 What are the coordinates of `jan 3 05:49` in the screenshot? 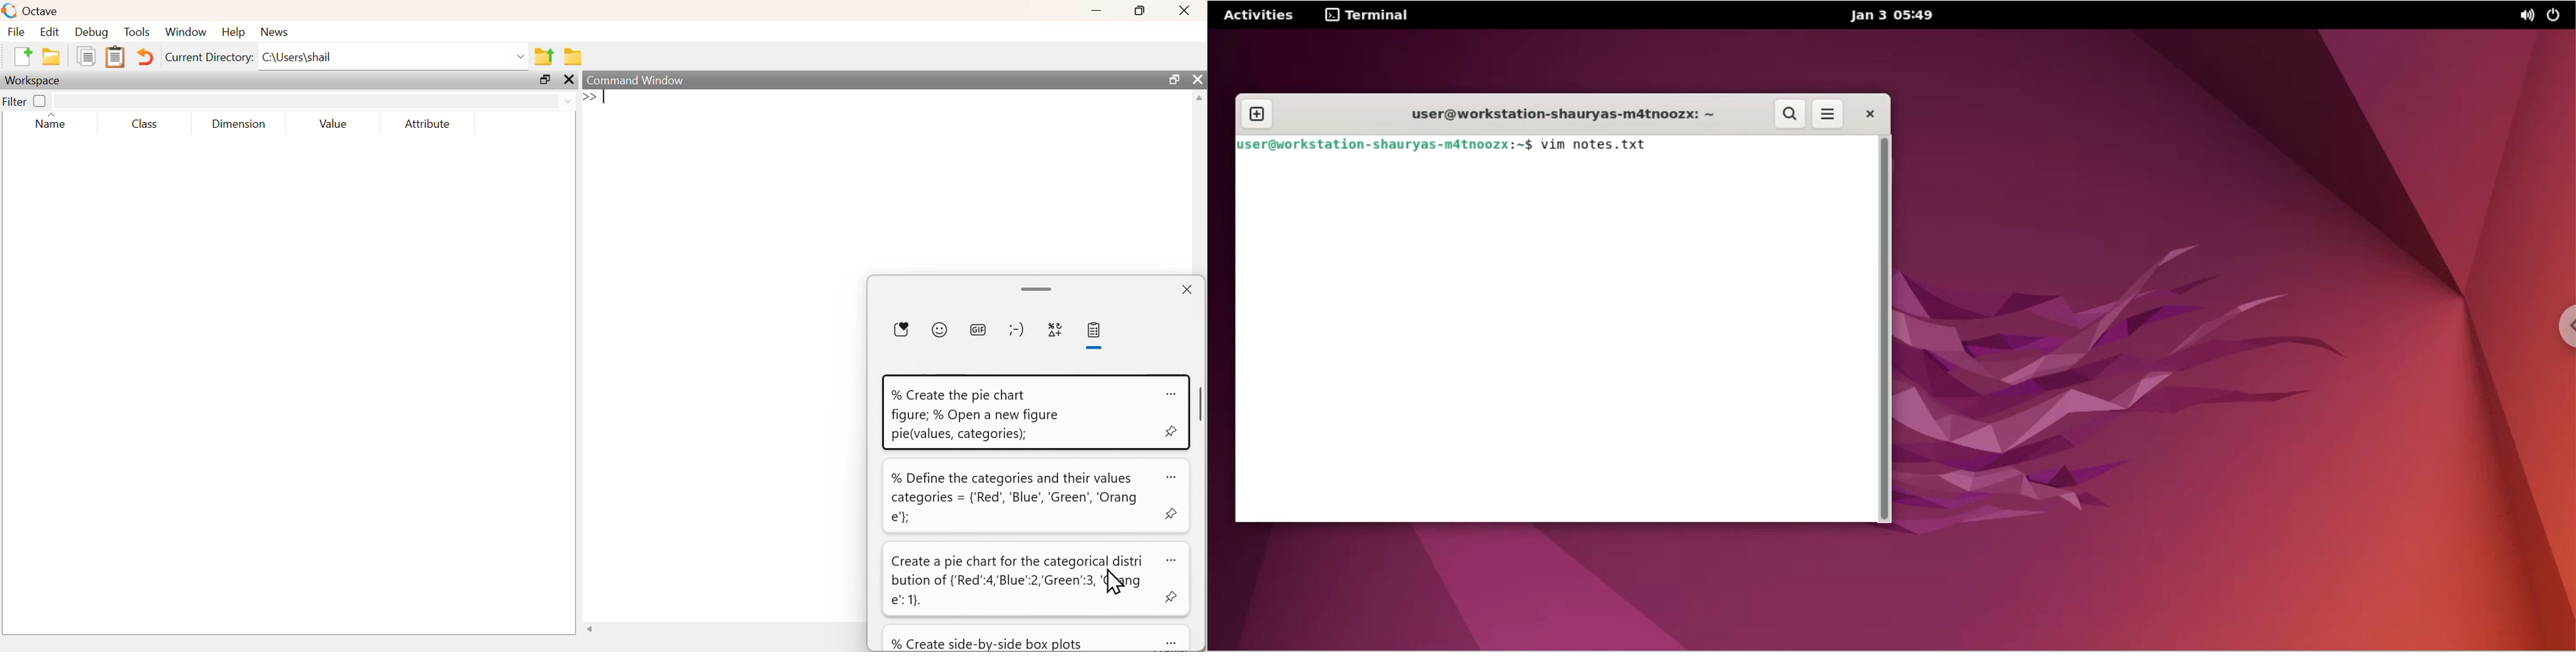 It's located at (1887, 16).